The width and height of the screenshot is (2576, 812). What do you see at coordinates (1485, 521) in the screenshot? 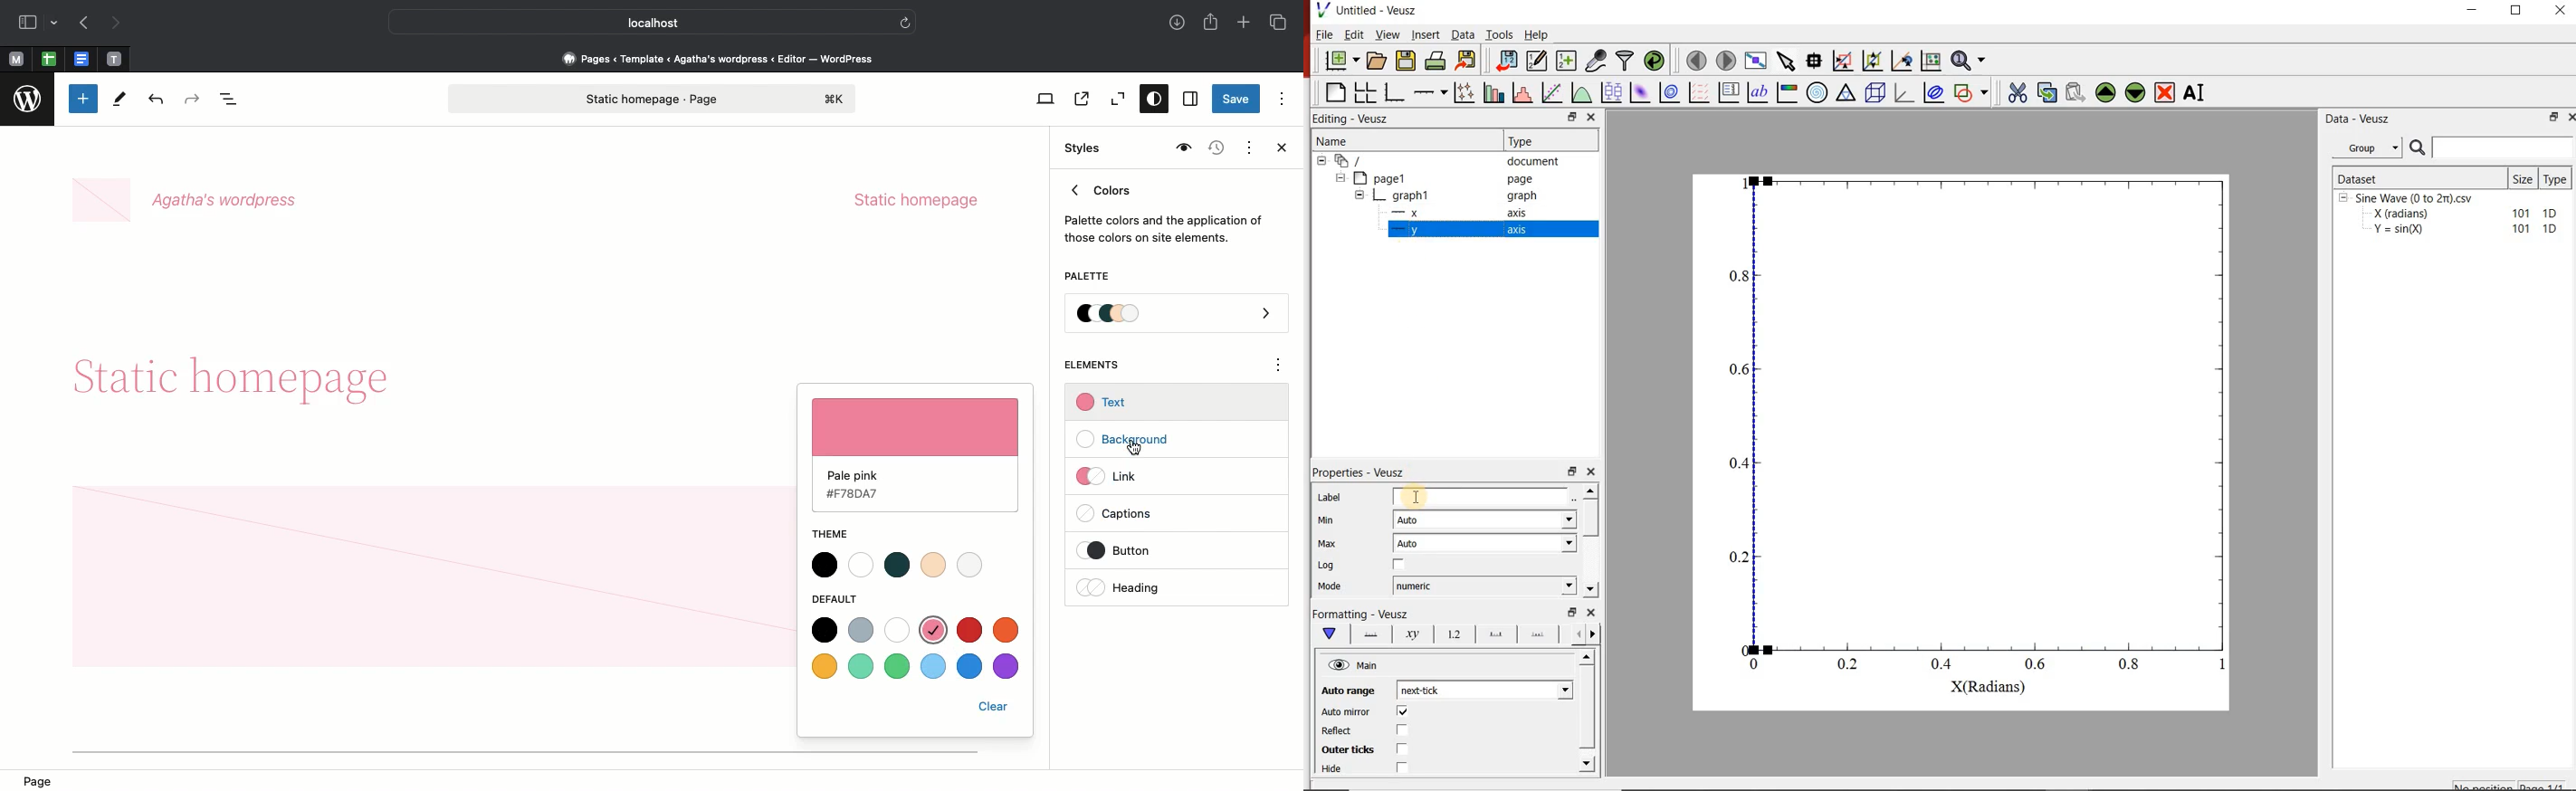
I see `Auto` at bounding box center [1485, 521].